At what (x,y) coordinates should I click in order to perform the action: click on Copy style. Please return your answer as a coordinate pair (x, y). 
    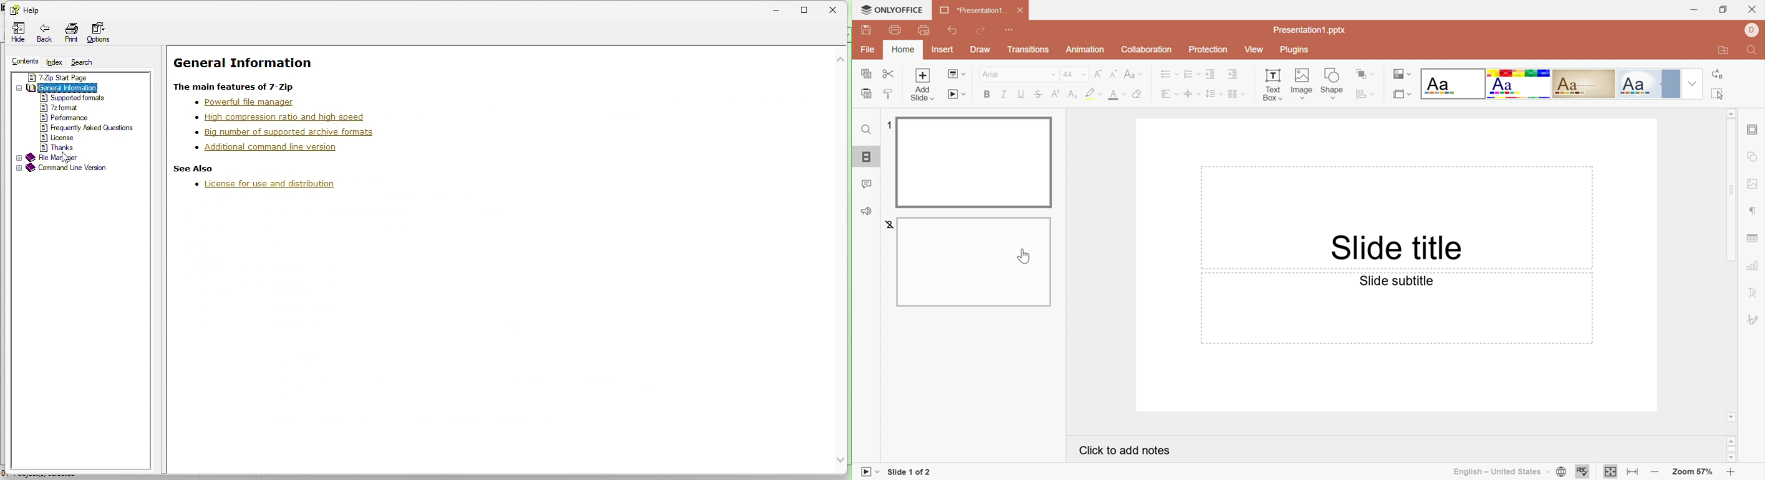
    Looking at the image, I should click on (890, 96).